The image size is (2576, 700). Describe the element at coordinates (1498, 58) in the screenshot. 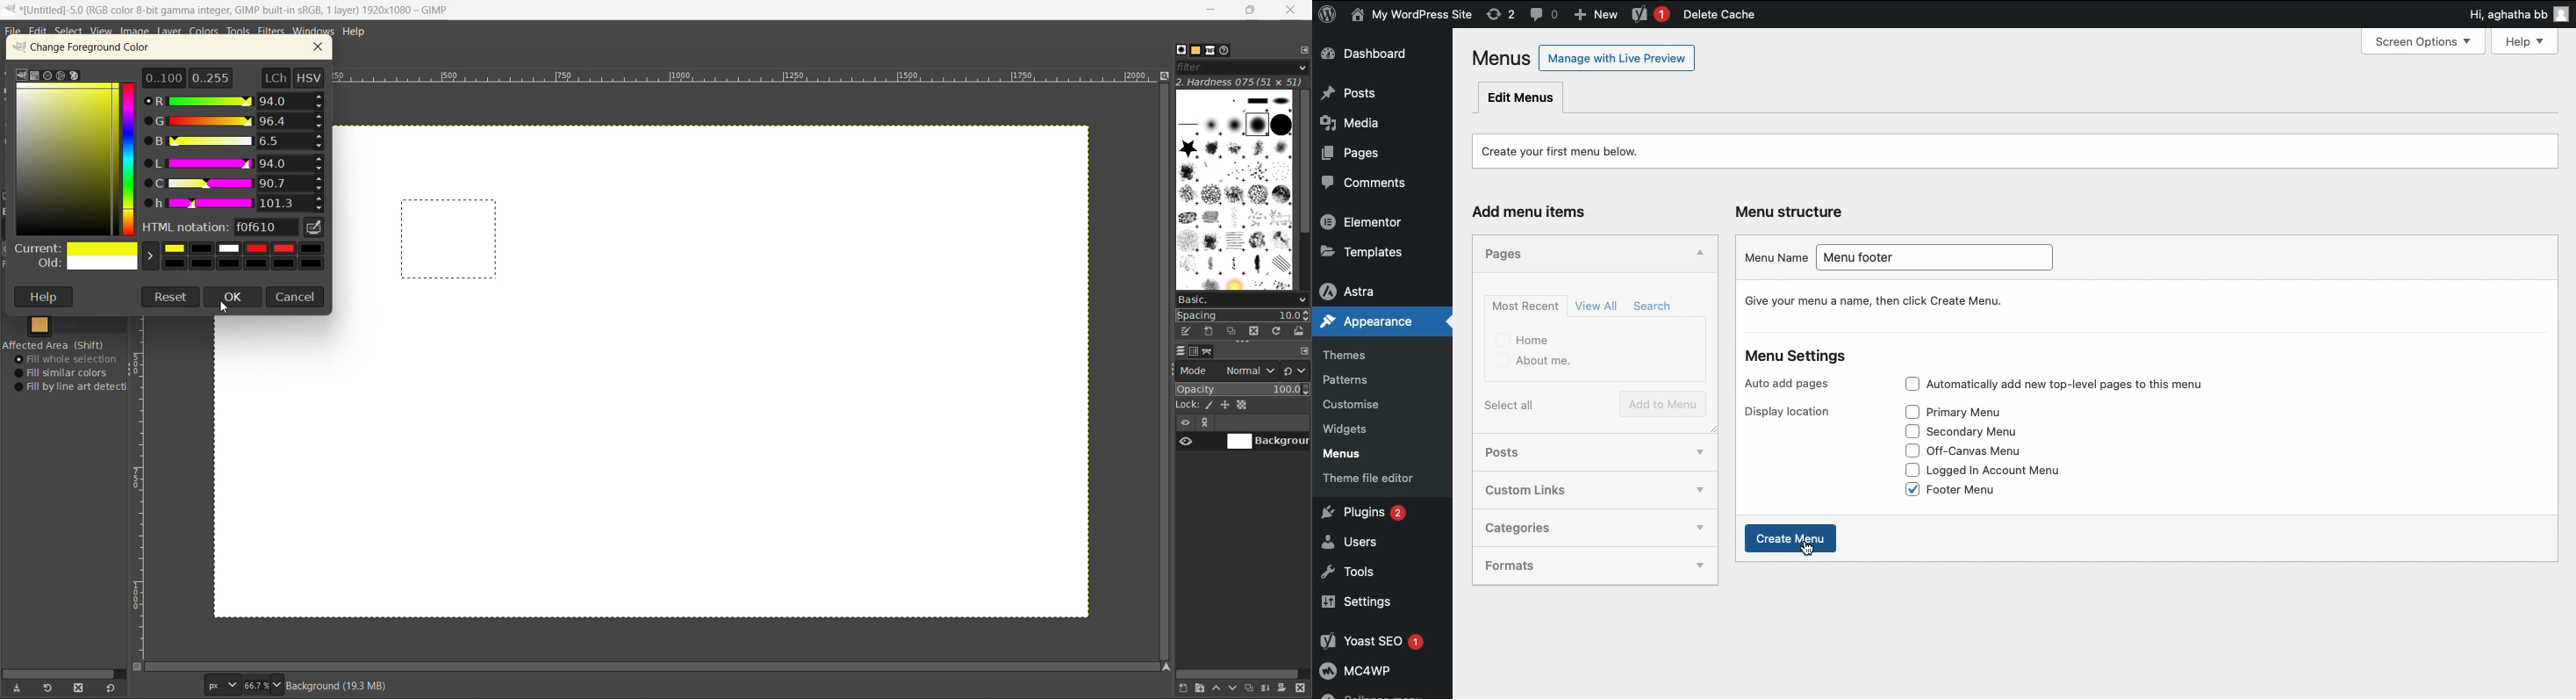

I see `Menus` at that location.